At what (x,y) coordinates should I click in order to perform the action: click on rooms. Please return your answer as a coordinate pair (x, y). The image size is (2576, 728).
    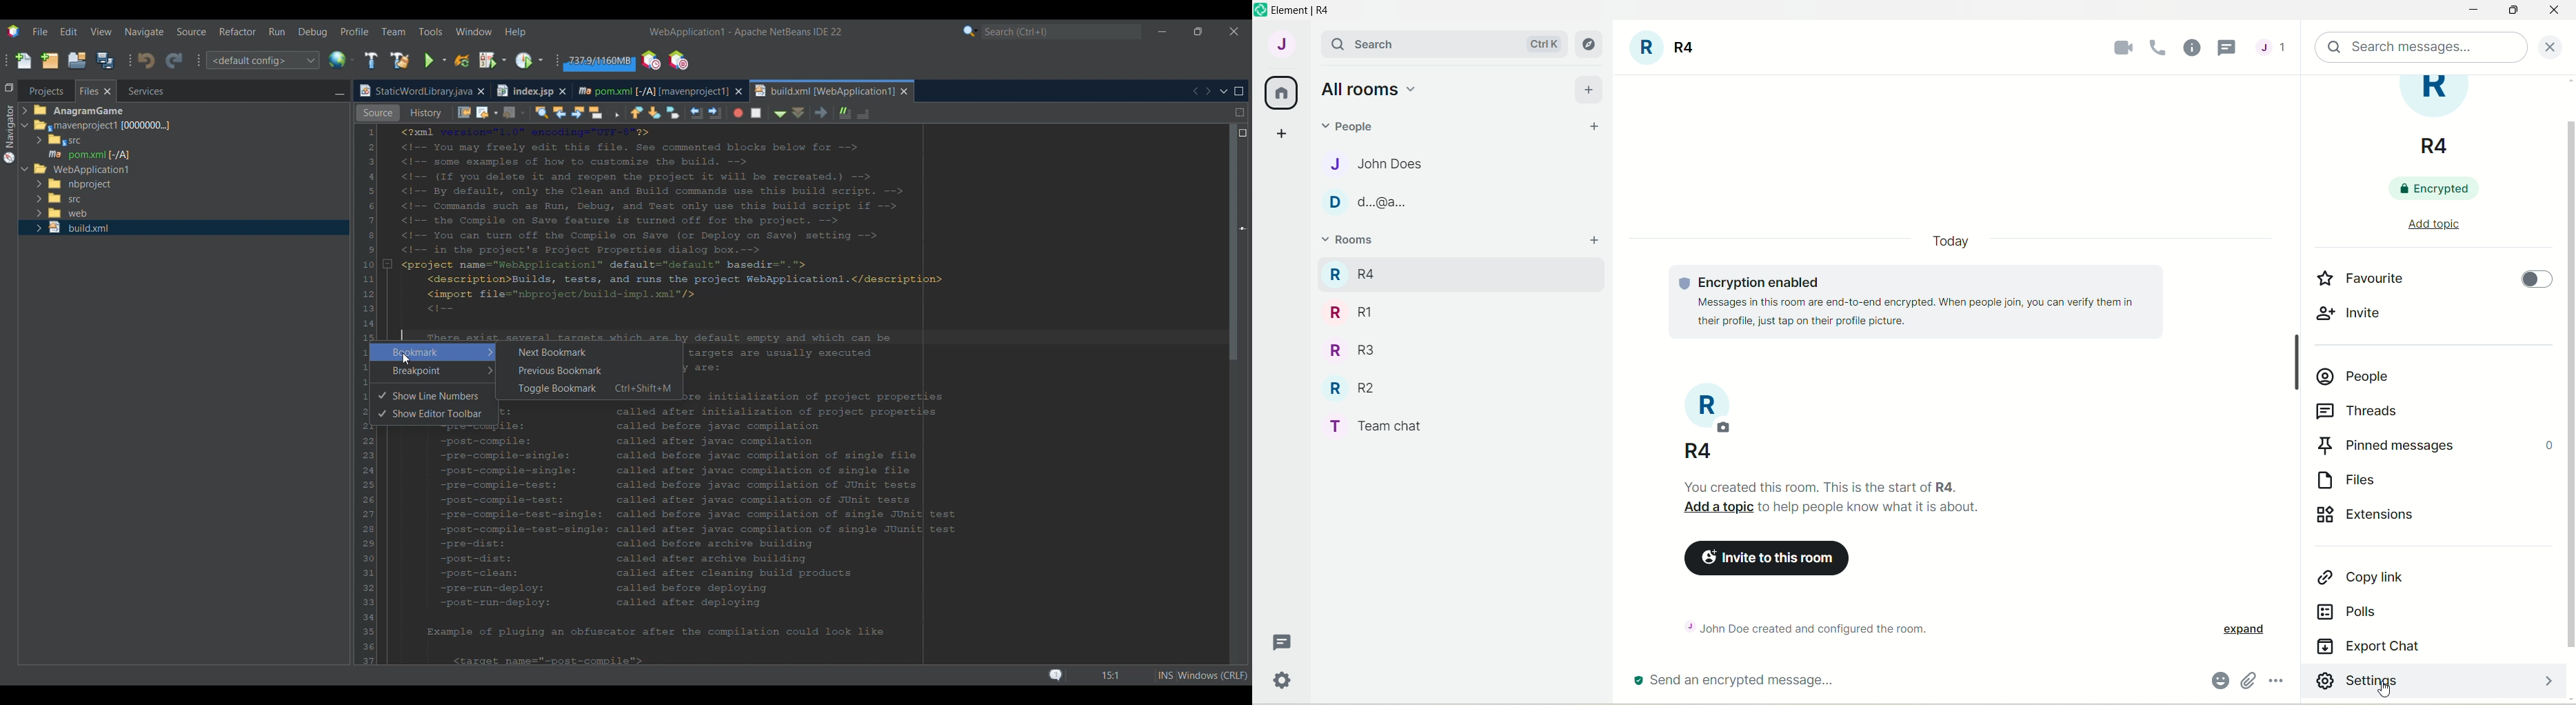
    Looking at the image, I should click on (1350, 241).